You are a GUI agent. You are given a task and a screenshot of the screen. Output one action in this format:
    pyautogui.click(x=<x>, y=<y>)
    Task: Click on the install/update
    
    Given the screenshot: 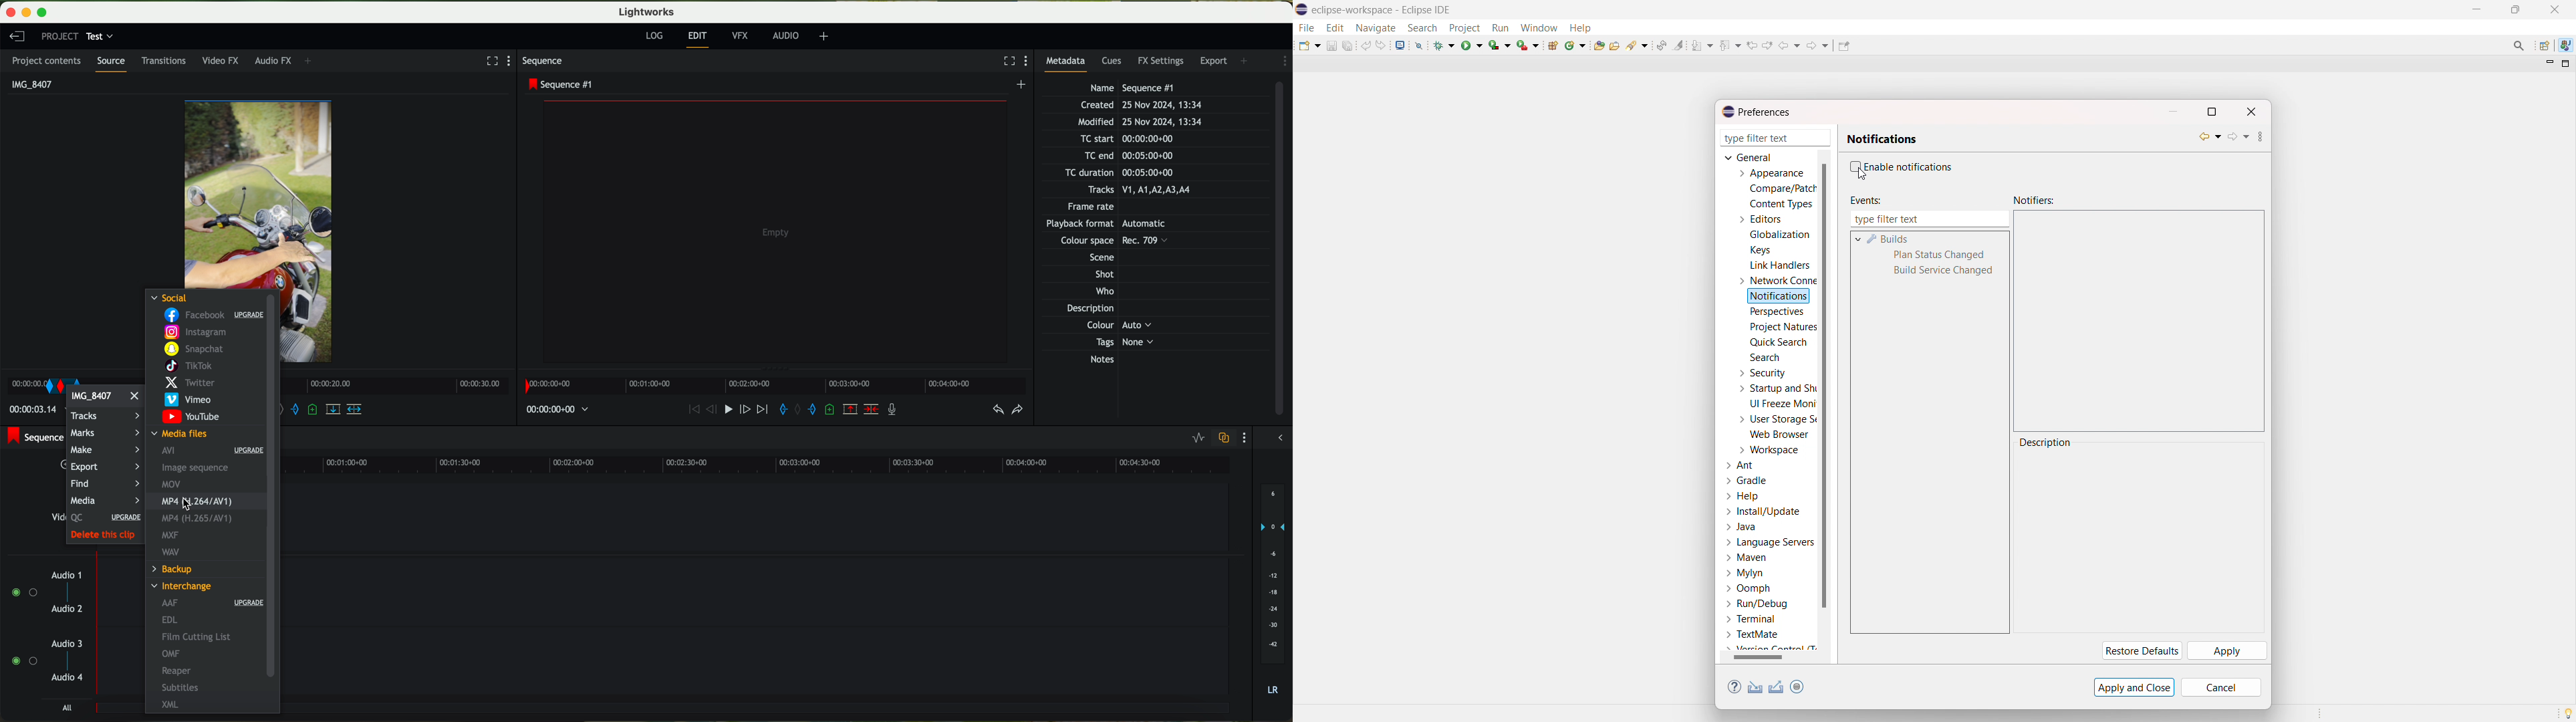 What is the action you would take?
    pyautogui.click(x=1765, y=512)
    